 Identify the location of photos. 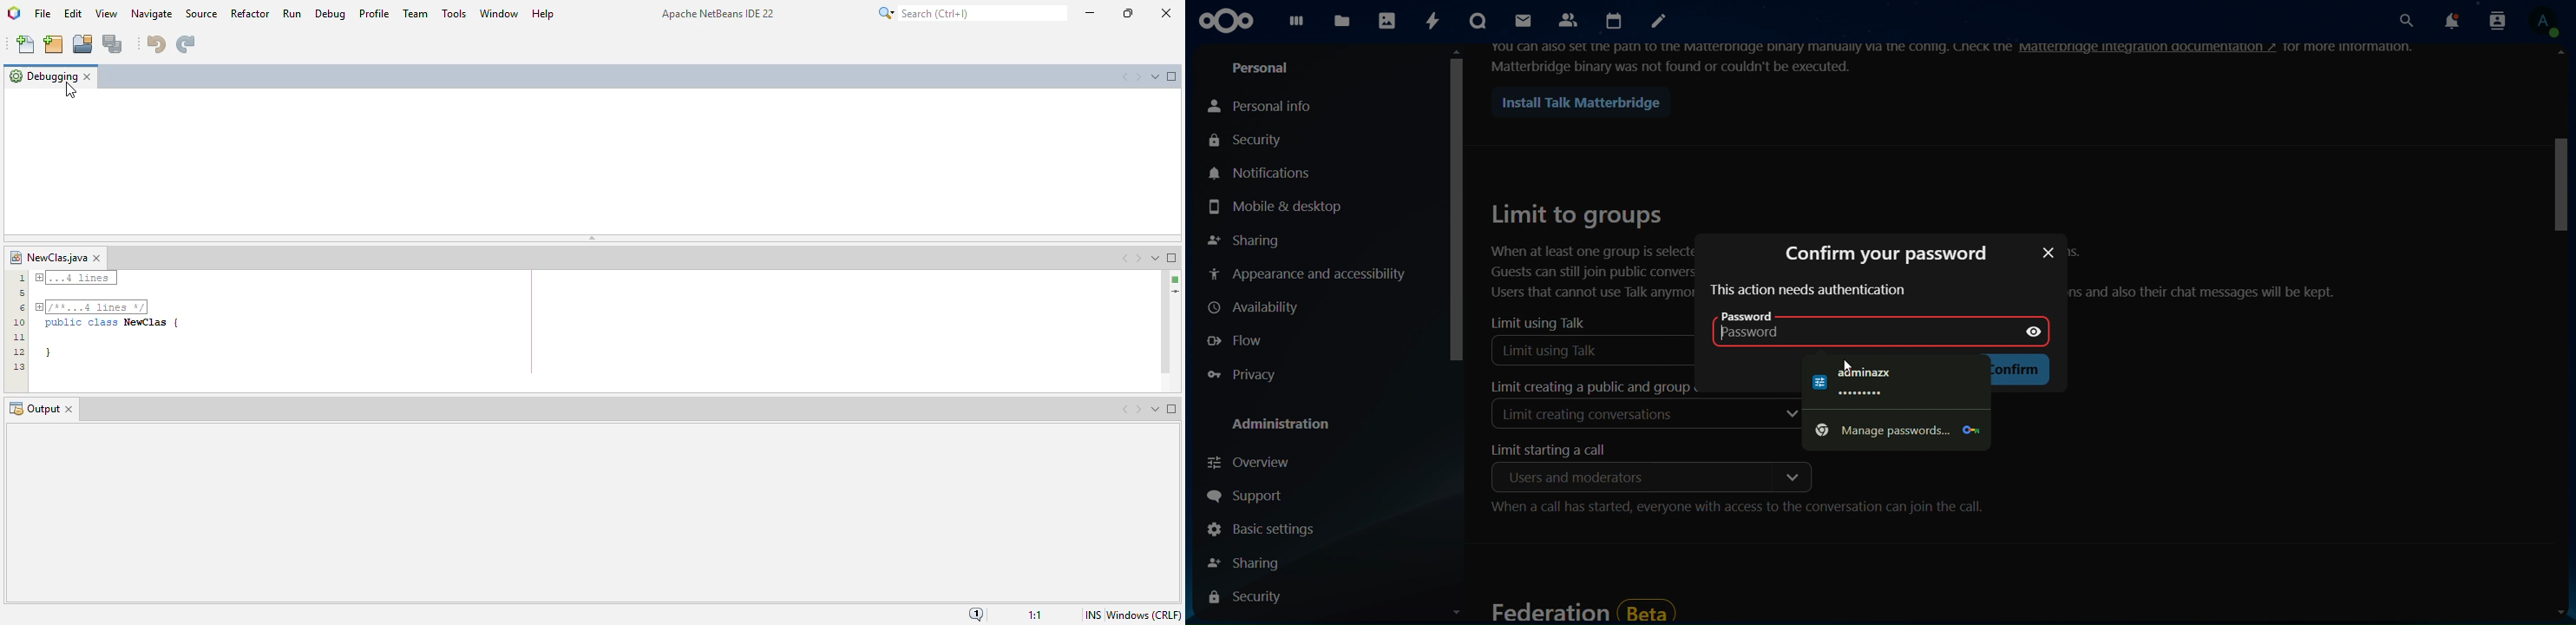
(1389, 22).